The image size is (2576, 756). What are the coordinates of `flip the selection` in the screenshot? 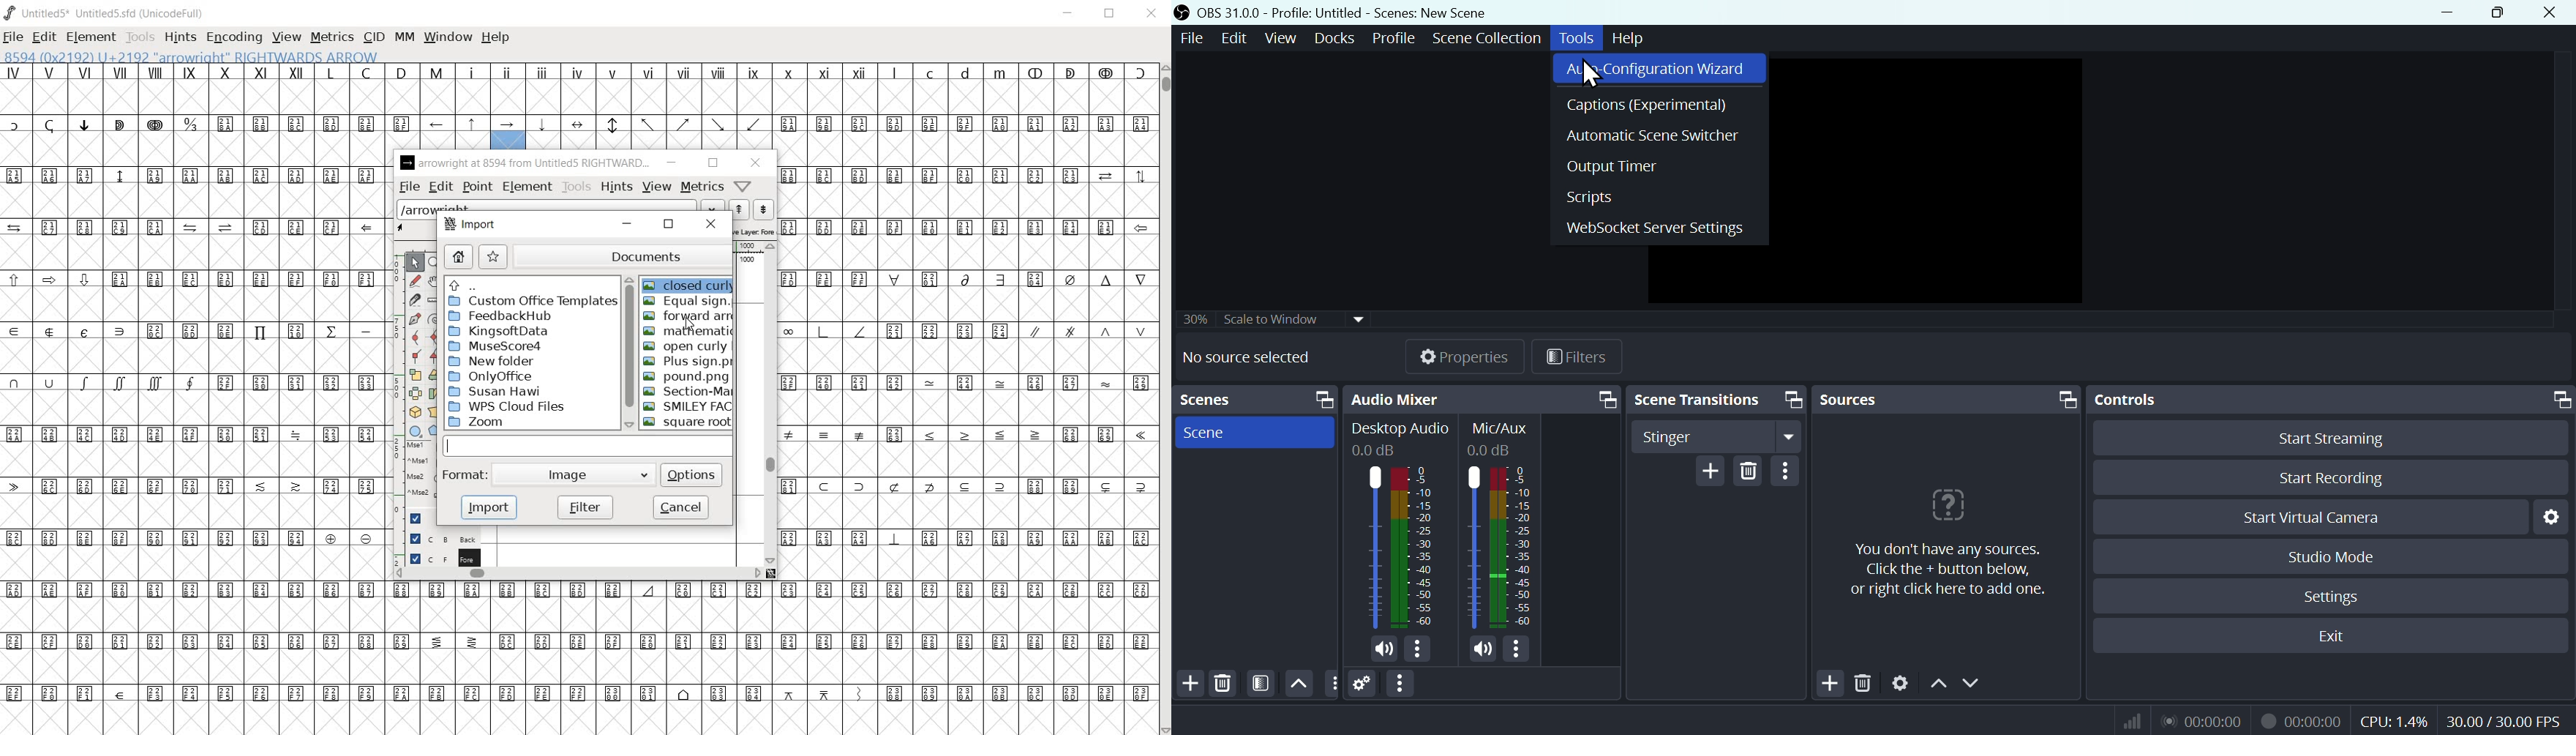 It's located at (415, 393).